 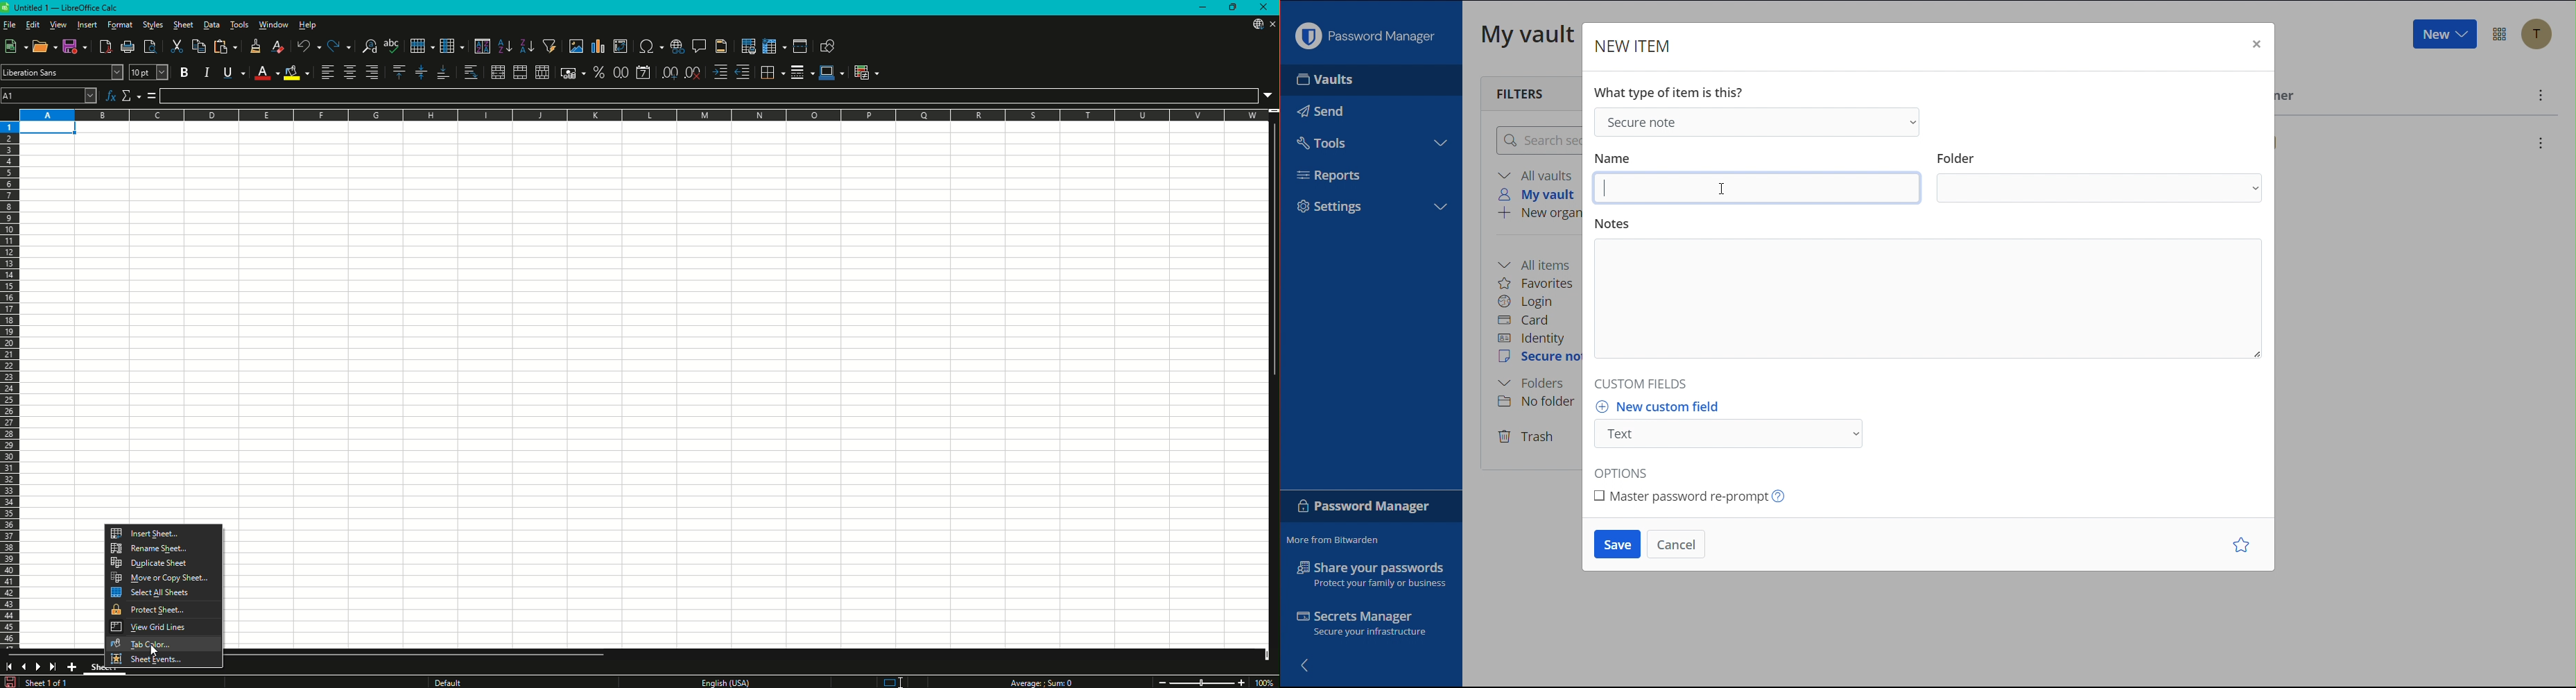 What do you see at coordinates (1528, 33) in the screenshot?
I see `My Vault` at bounding box center [1528, 33].